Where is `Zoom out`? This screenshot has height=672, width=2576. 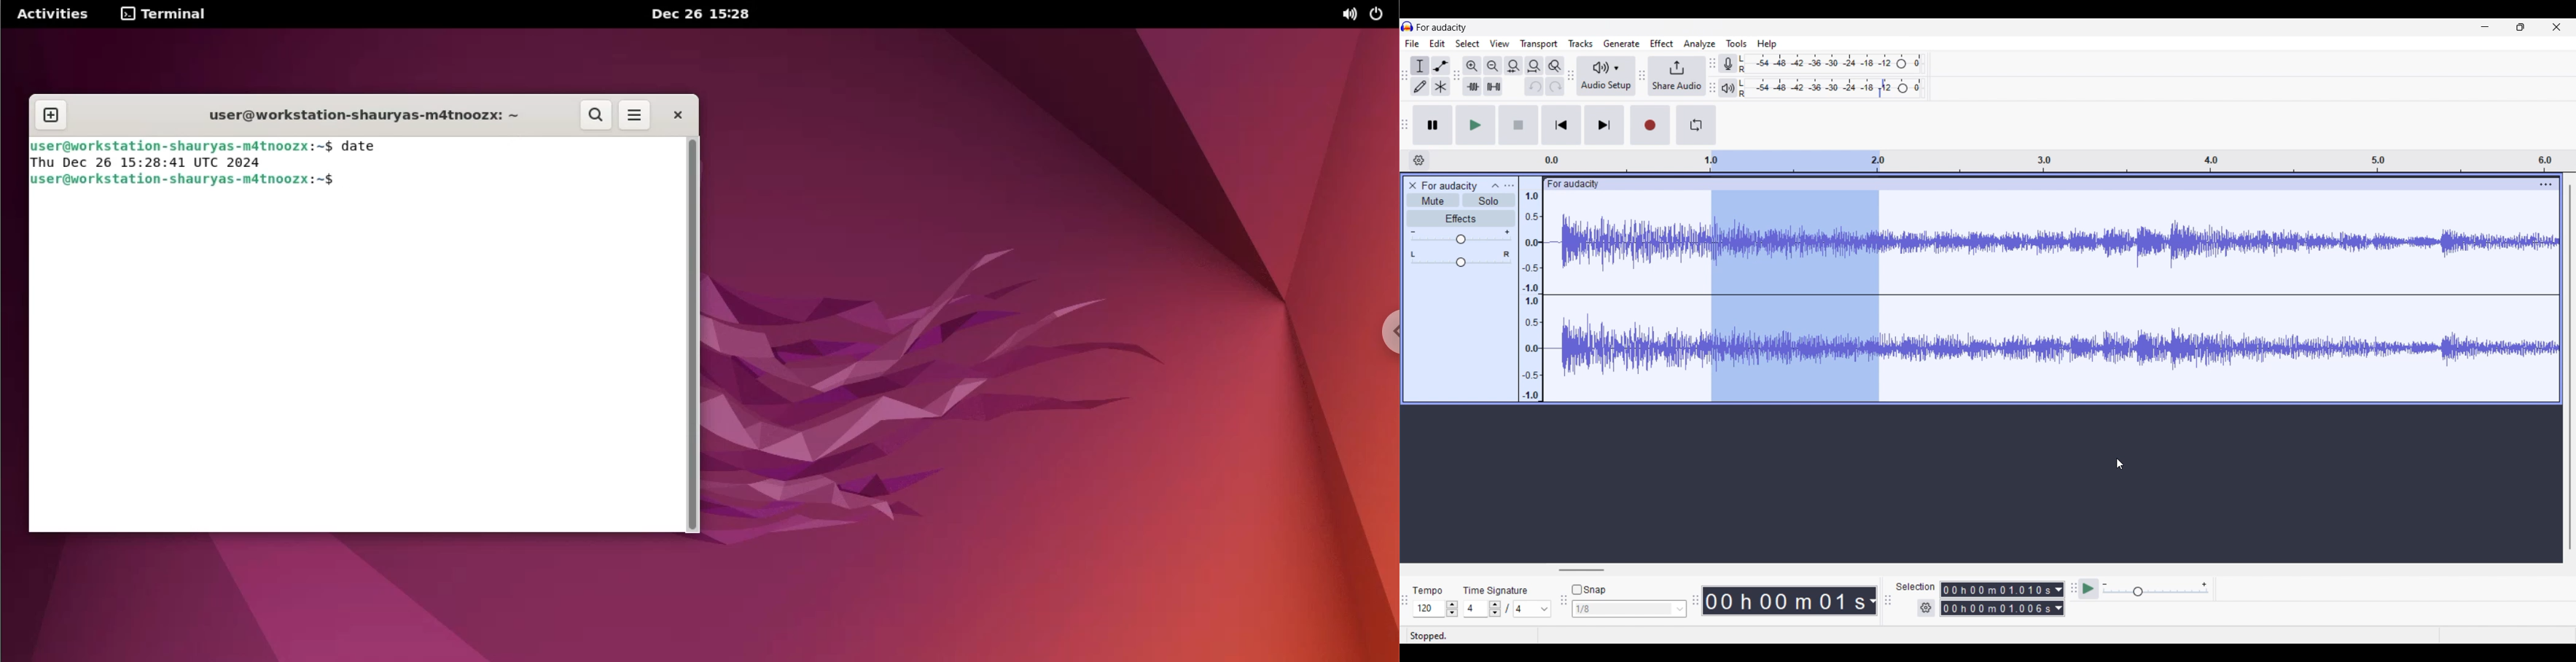 Zoom out is located at coordinates (1493, 66).